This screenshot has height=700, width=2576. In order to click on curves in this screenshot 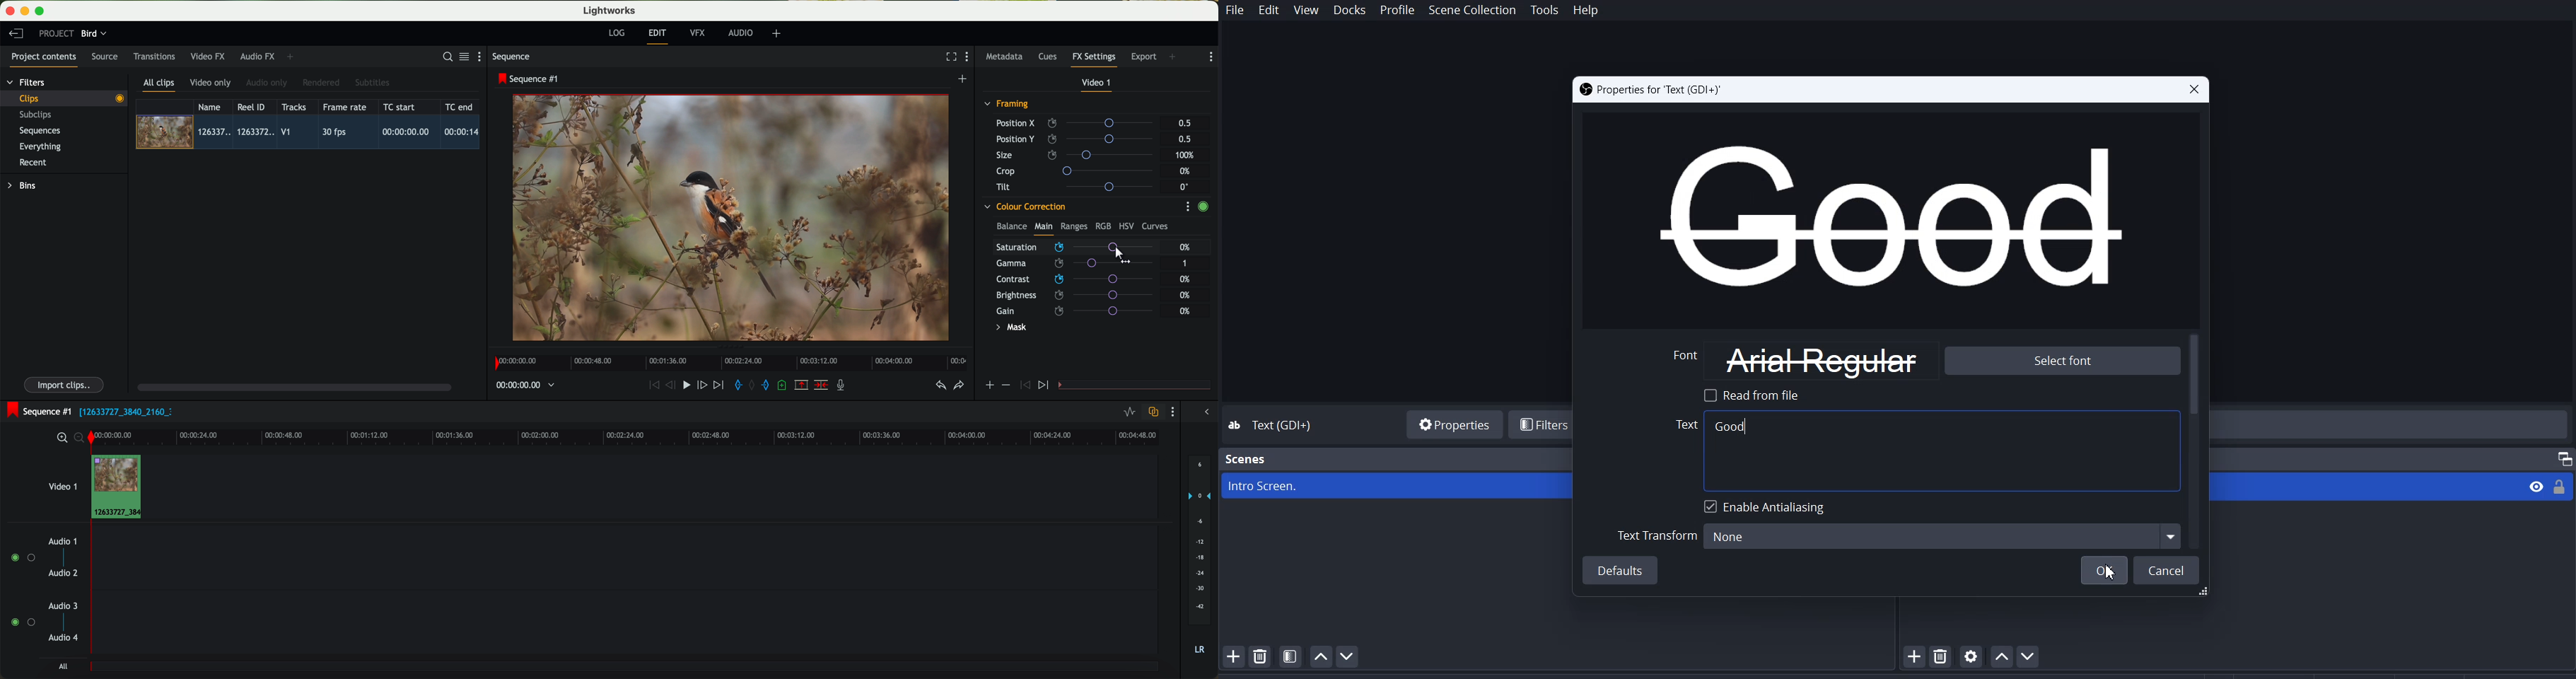, I will do `click(1155, 227)`.